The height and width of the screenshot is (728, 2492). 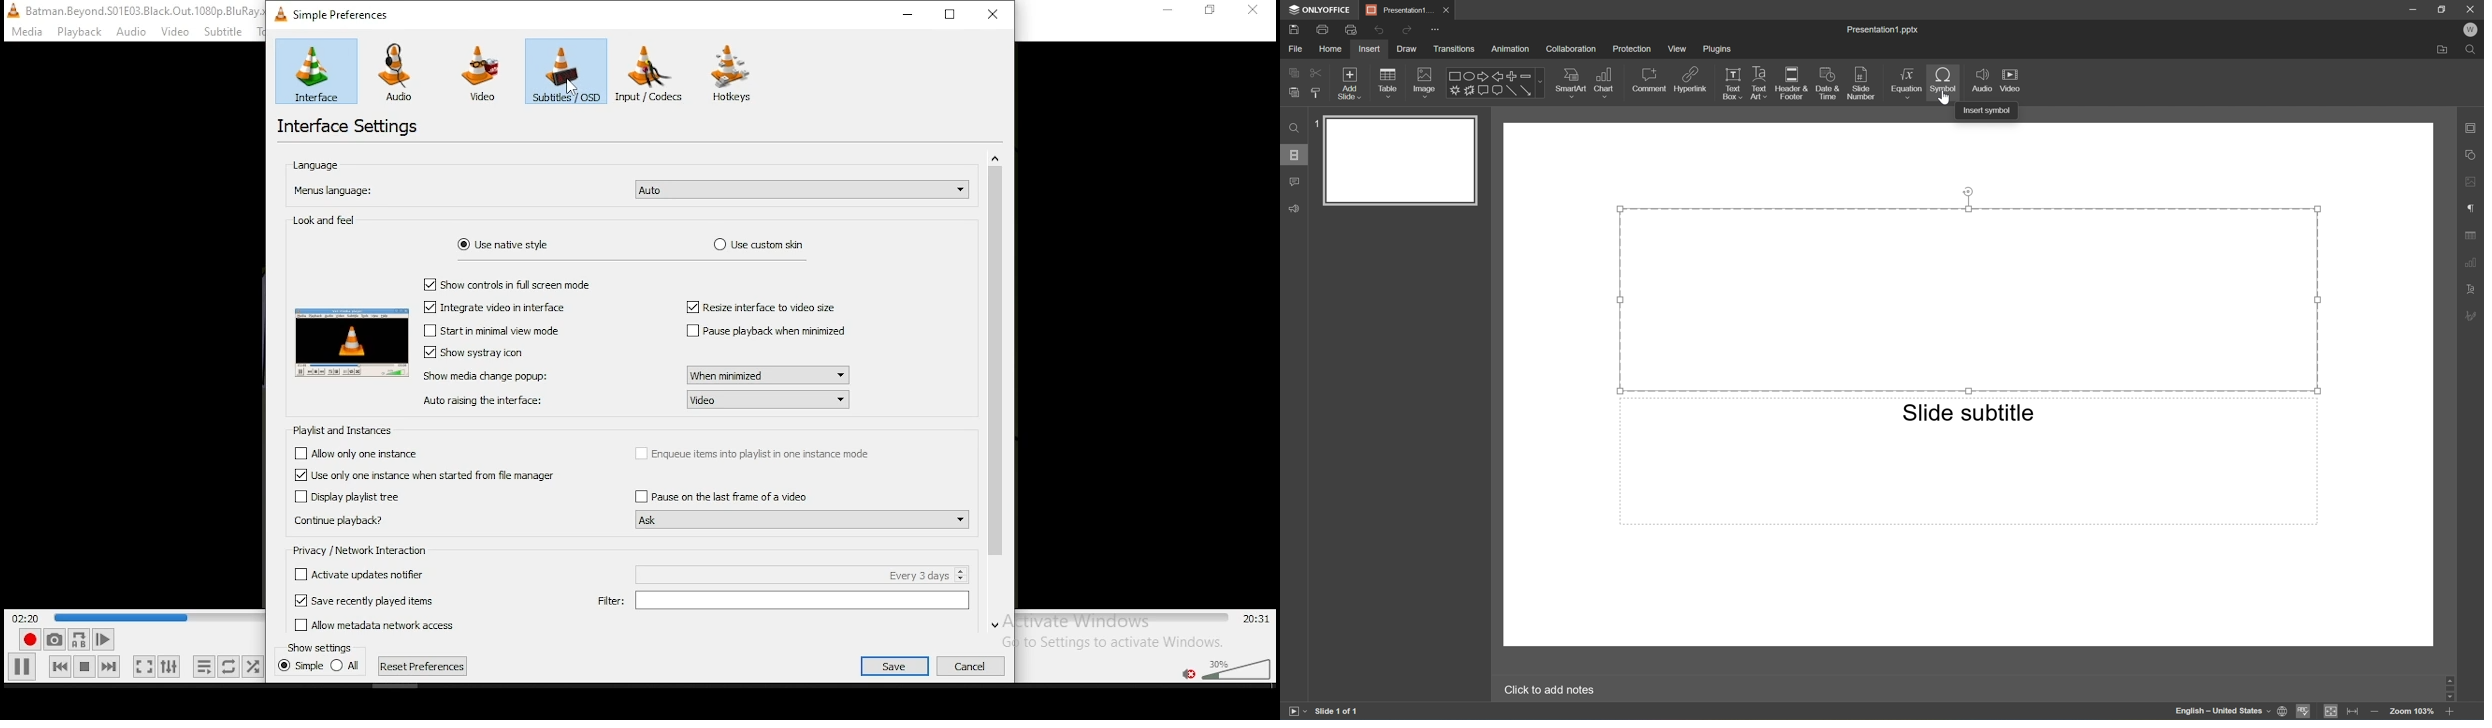 I want to click on previous media in playlist, skips backward when held, so click(x=60, y=666).